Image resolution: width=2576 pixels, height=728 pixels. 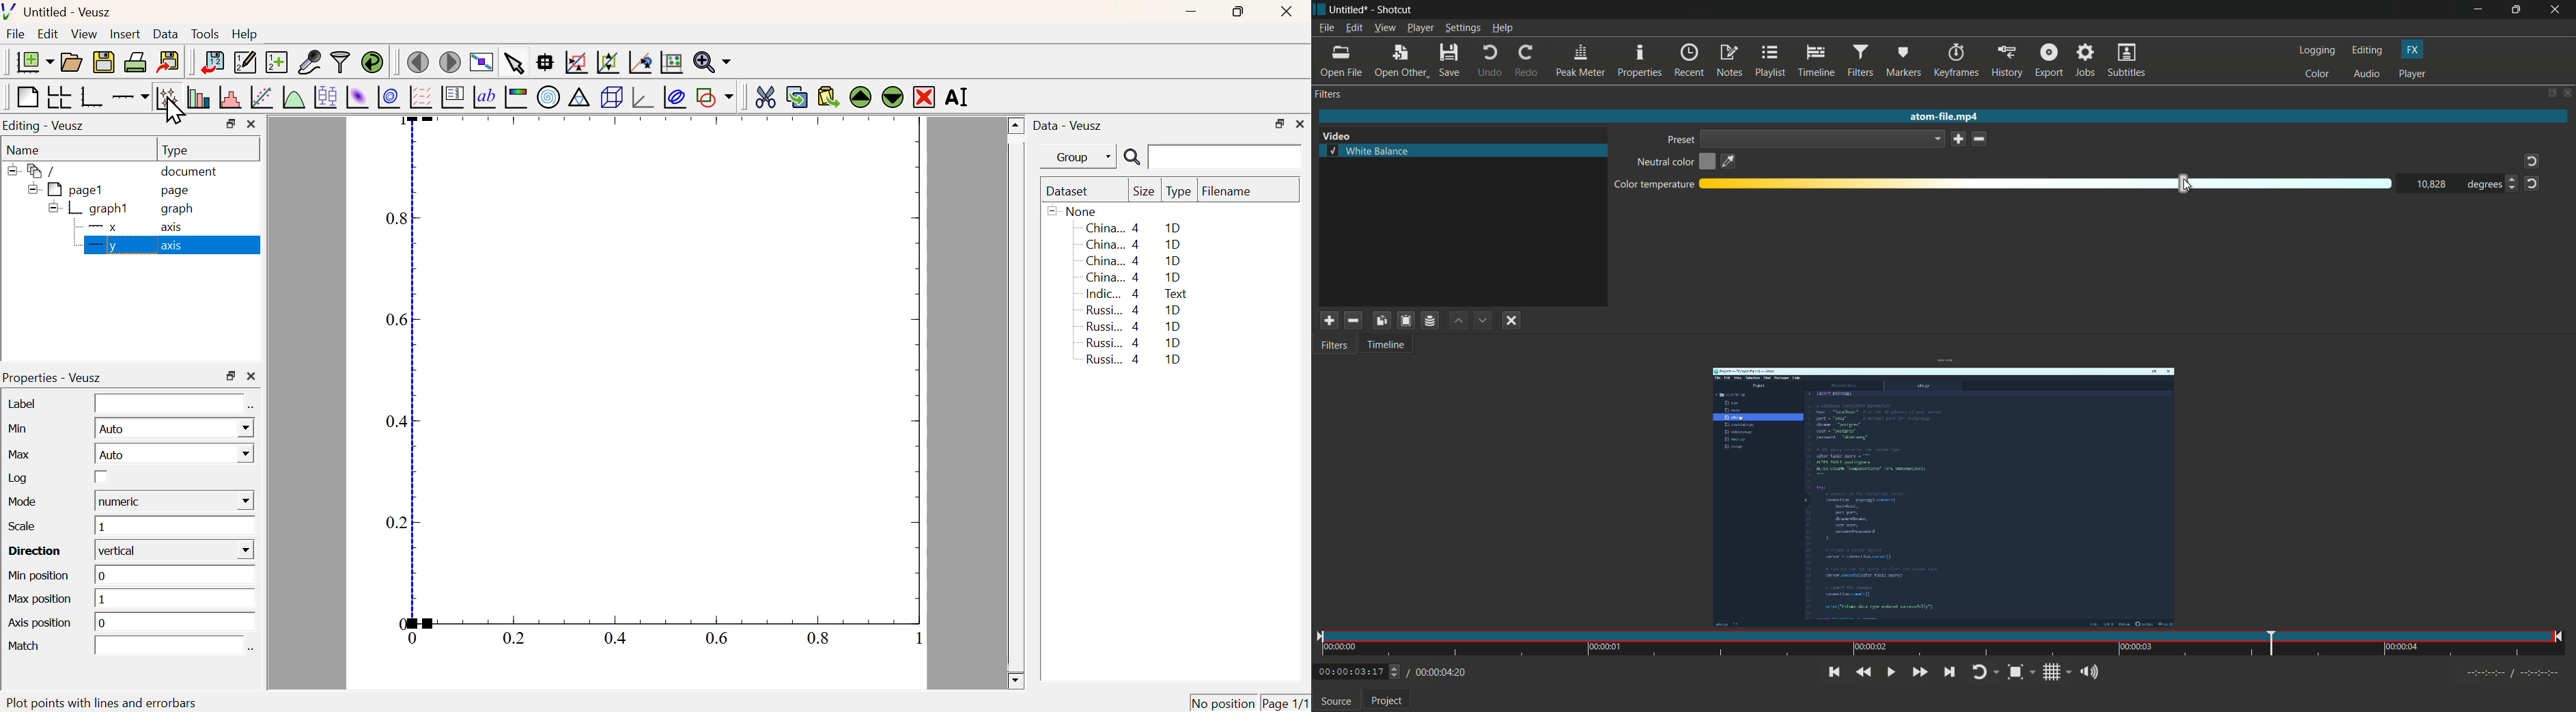 I want to click on fx, so click(x=2412, y=50).